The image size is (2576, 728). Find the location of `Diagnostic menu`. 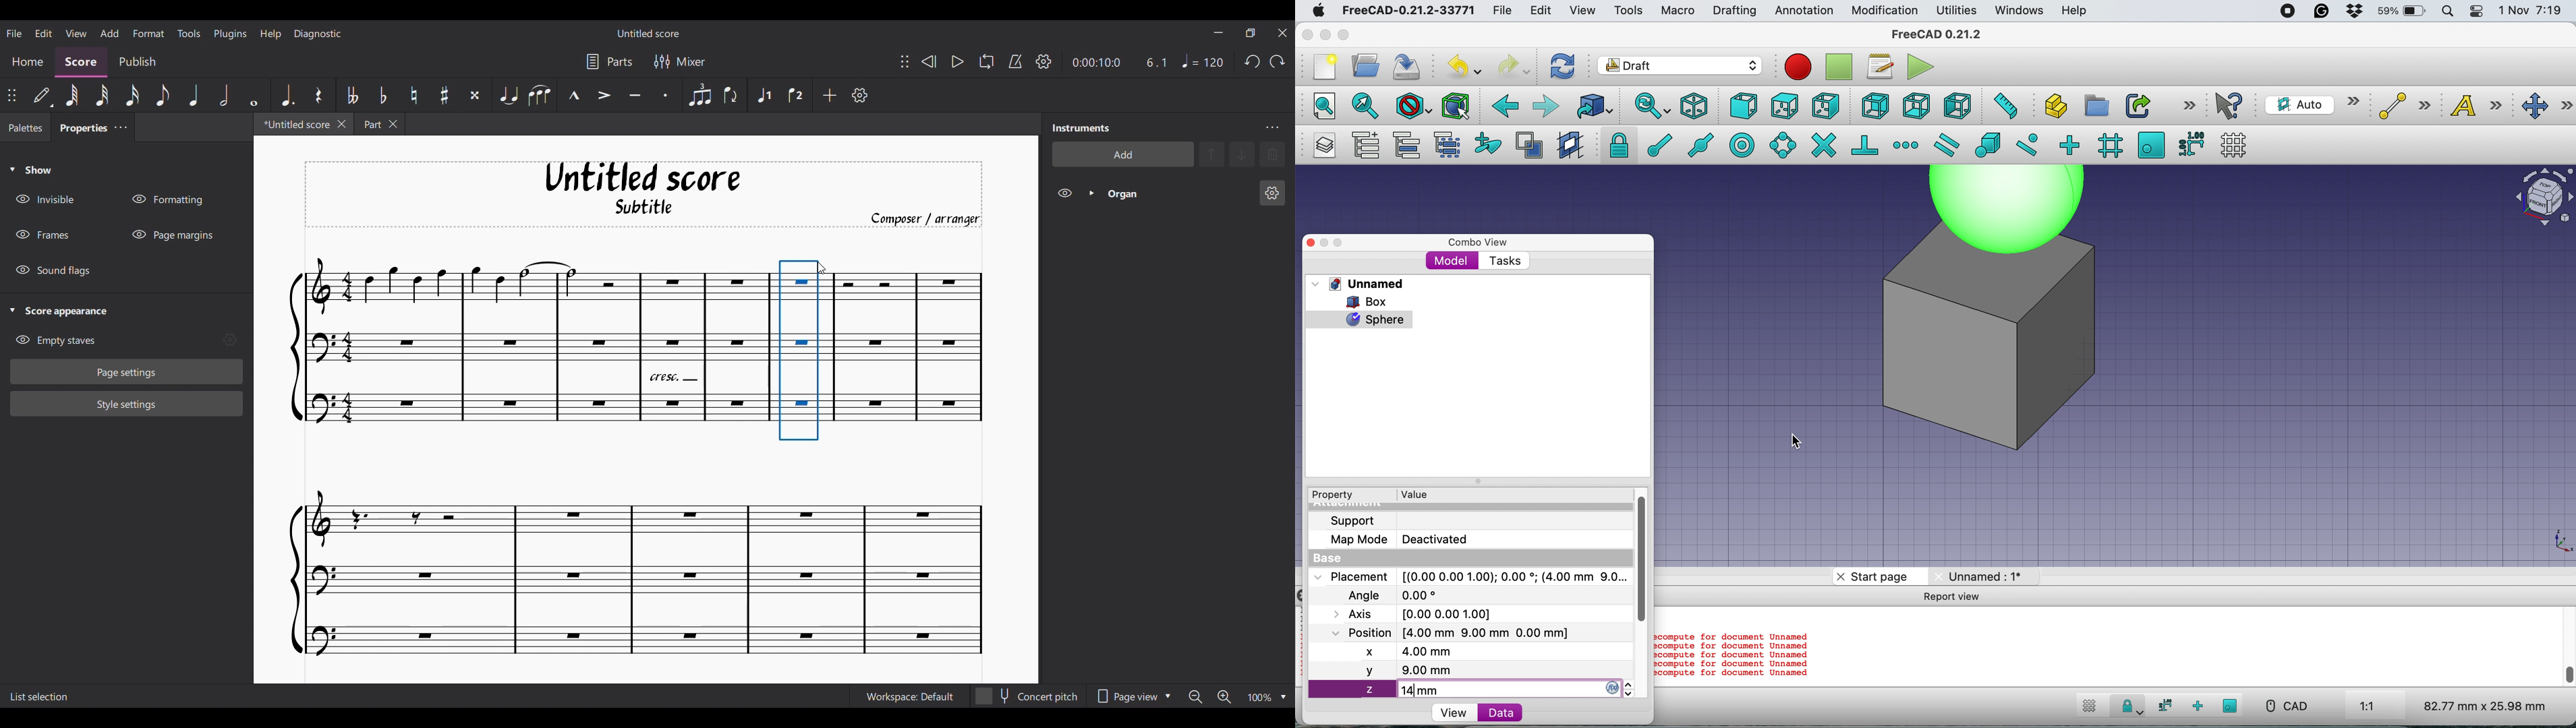

Diagnostic menu is located at coordinates (318, 34).